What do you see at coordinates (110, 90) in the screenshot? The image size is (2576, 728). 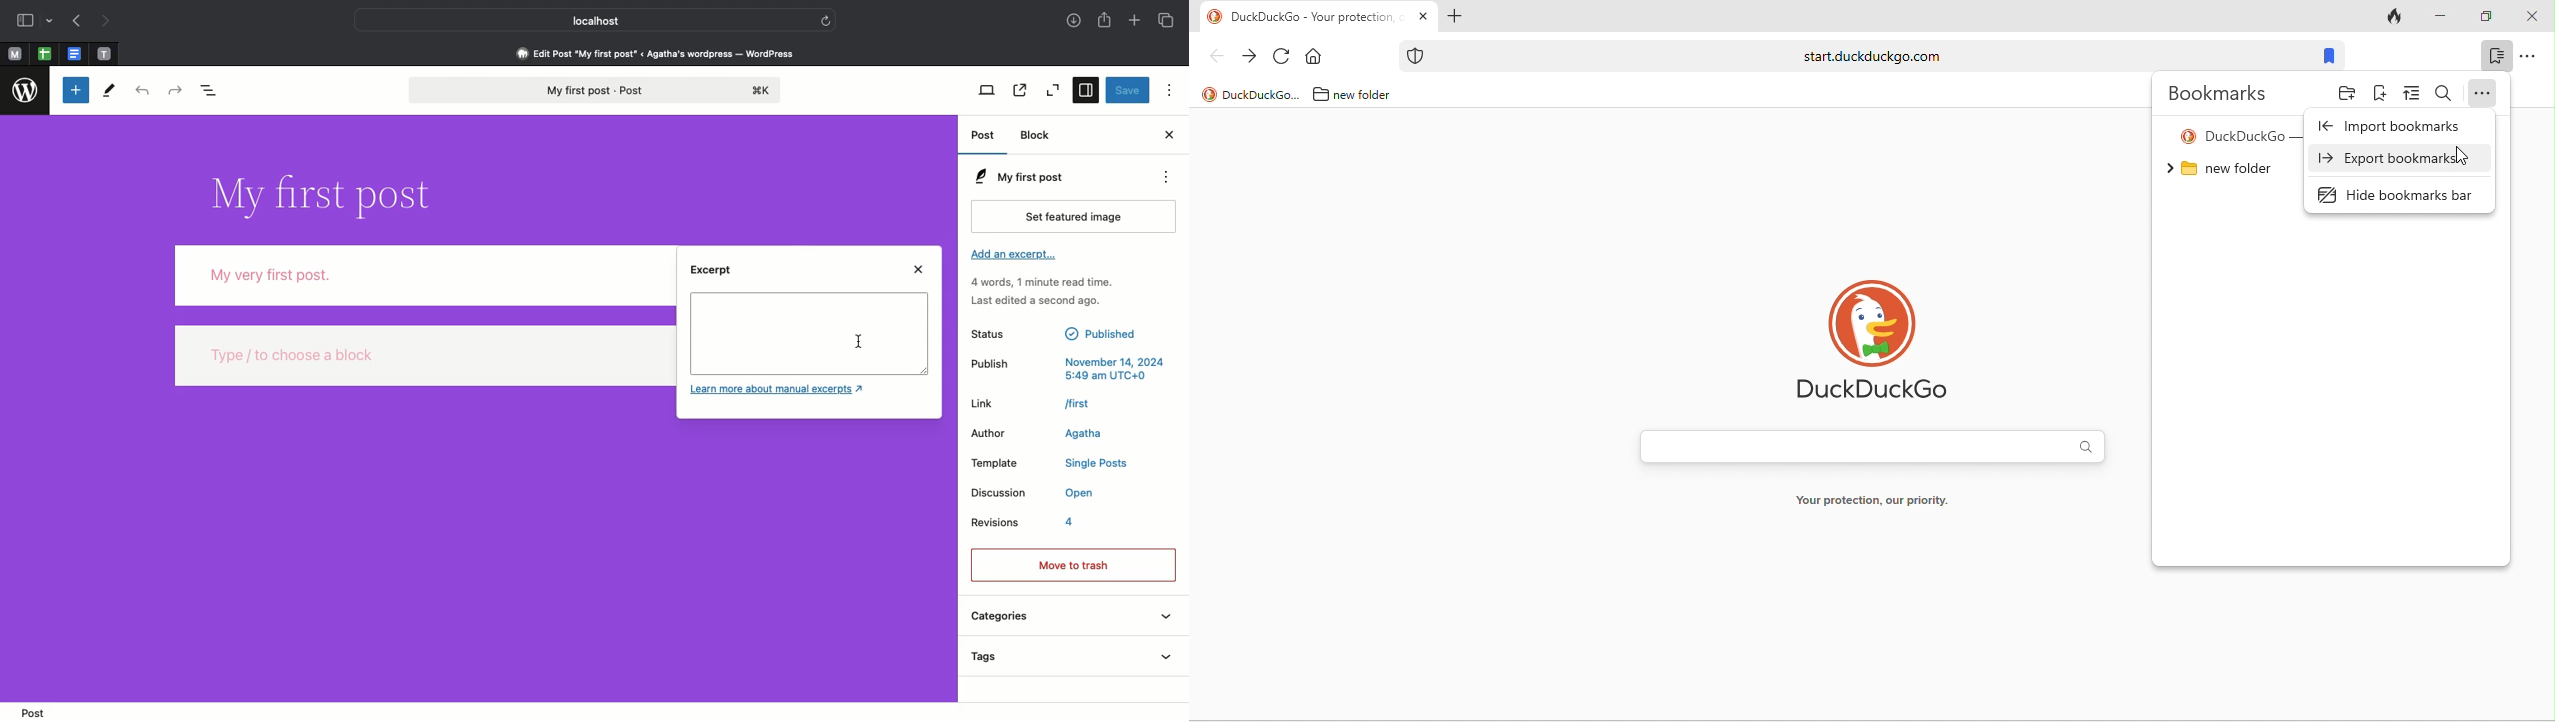 I see `Tools` at bounding box center [110, 90].